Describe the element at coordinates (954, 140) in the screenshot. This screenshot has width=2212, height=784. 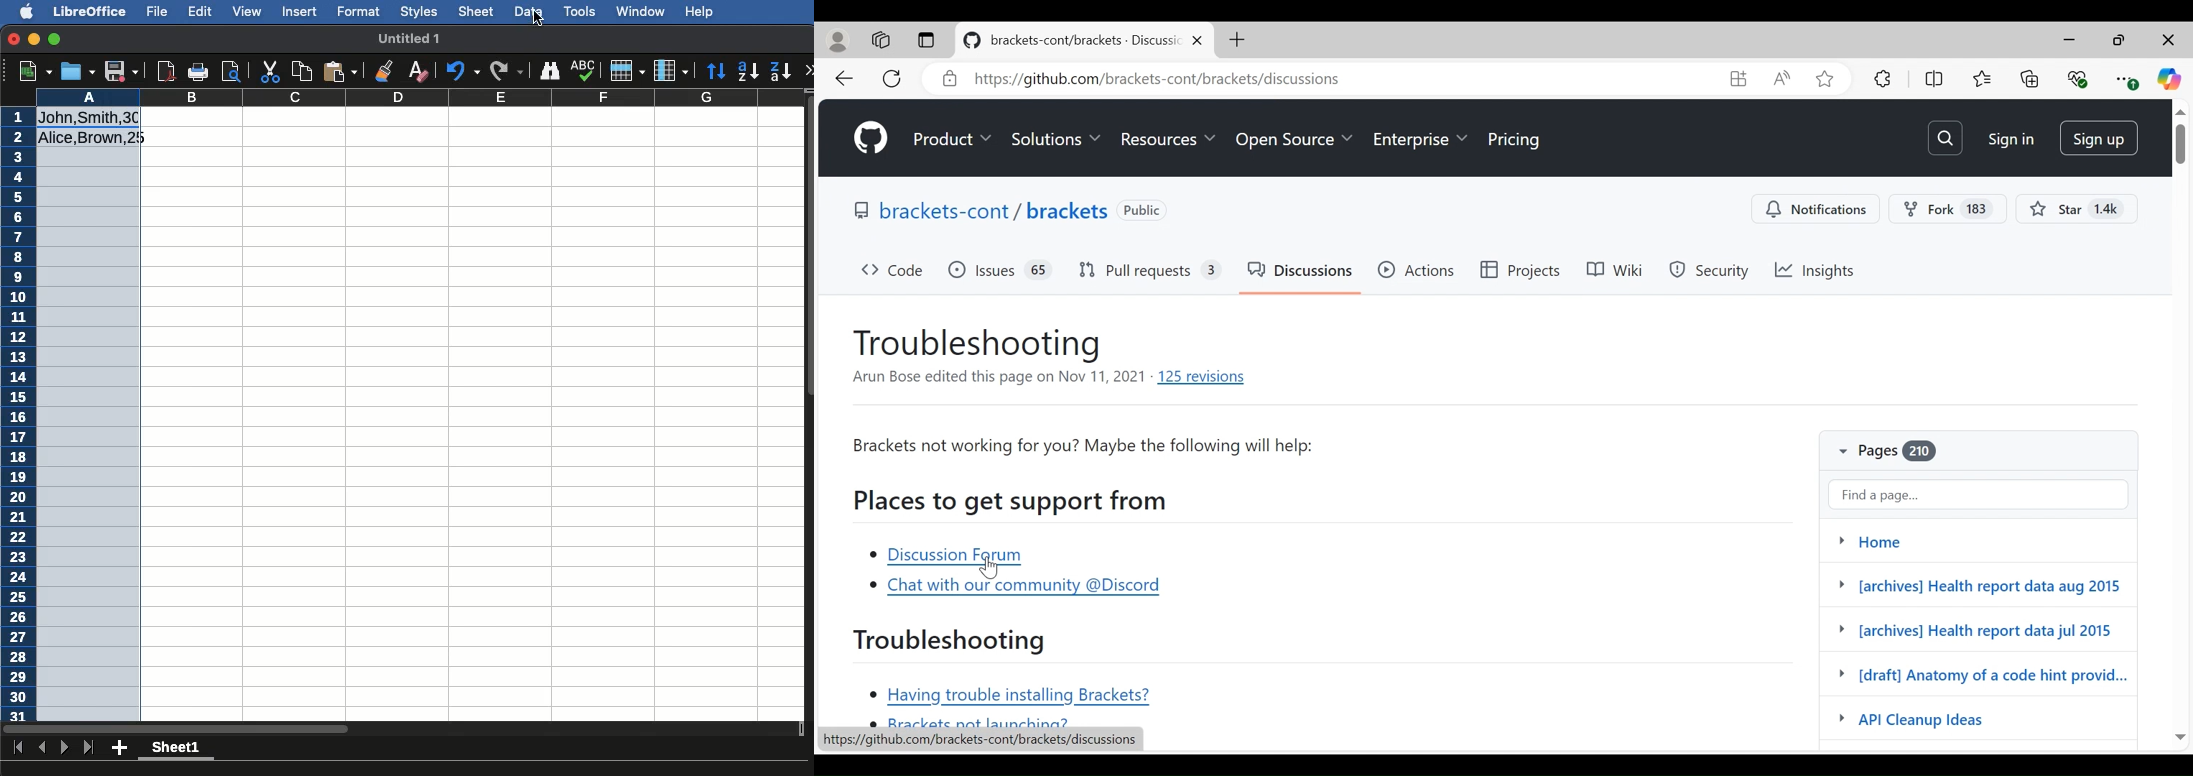
I see `Products` at that location.